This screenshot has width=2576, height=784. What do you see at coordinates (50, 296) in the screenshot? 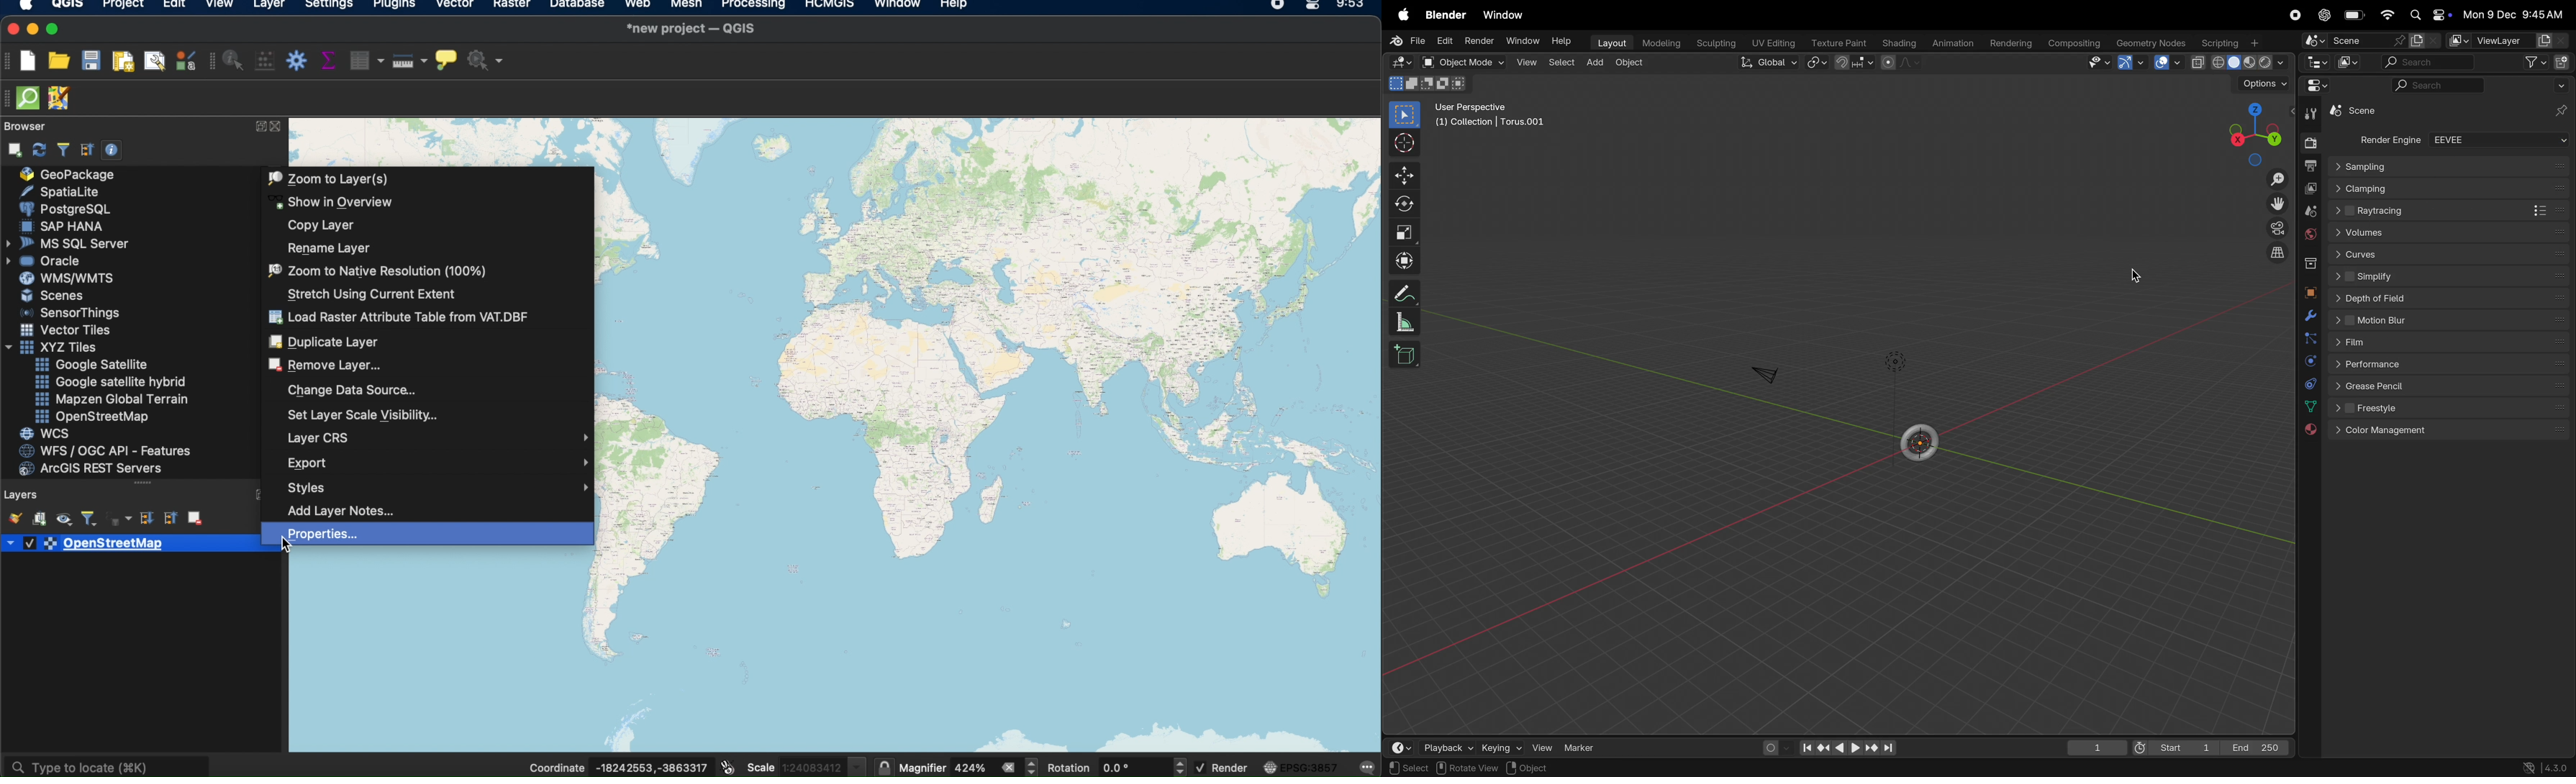
I see `scenes` at bounding box center [50, 296].